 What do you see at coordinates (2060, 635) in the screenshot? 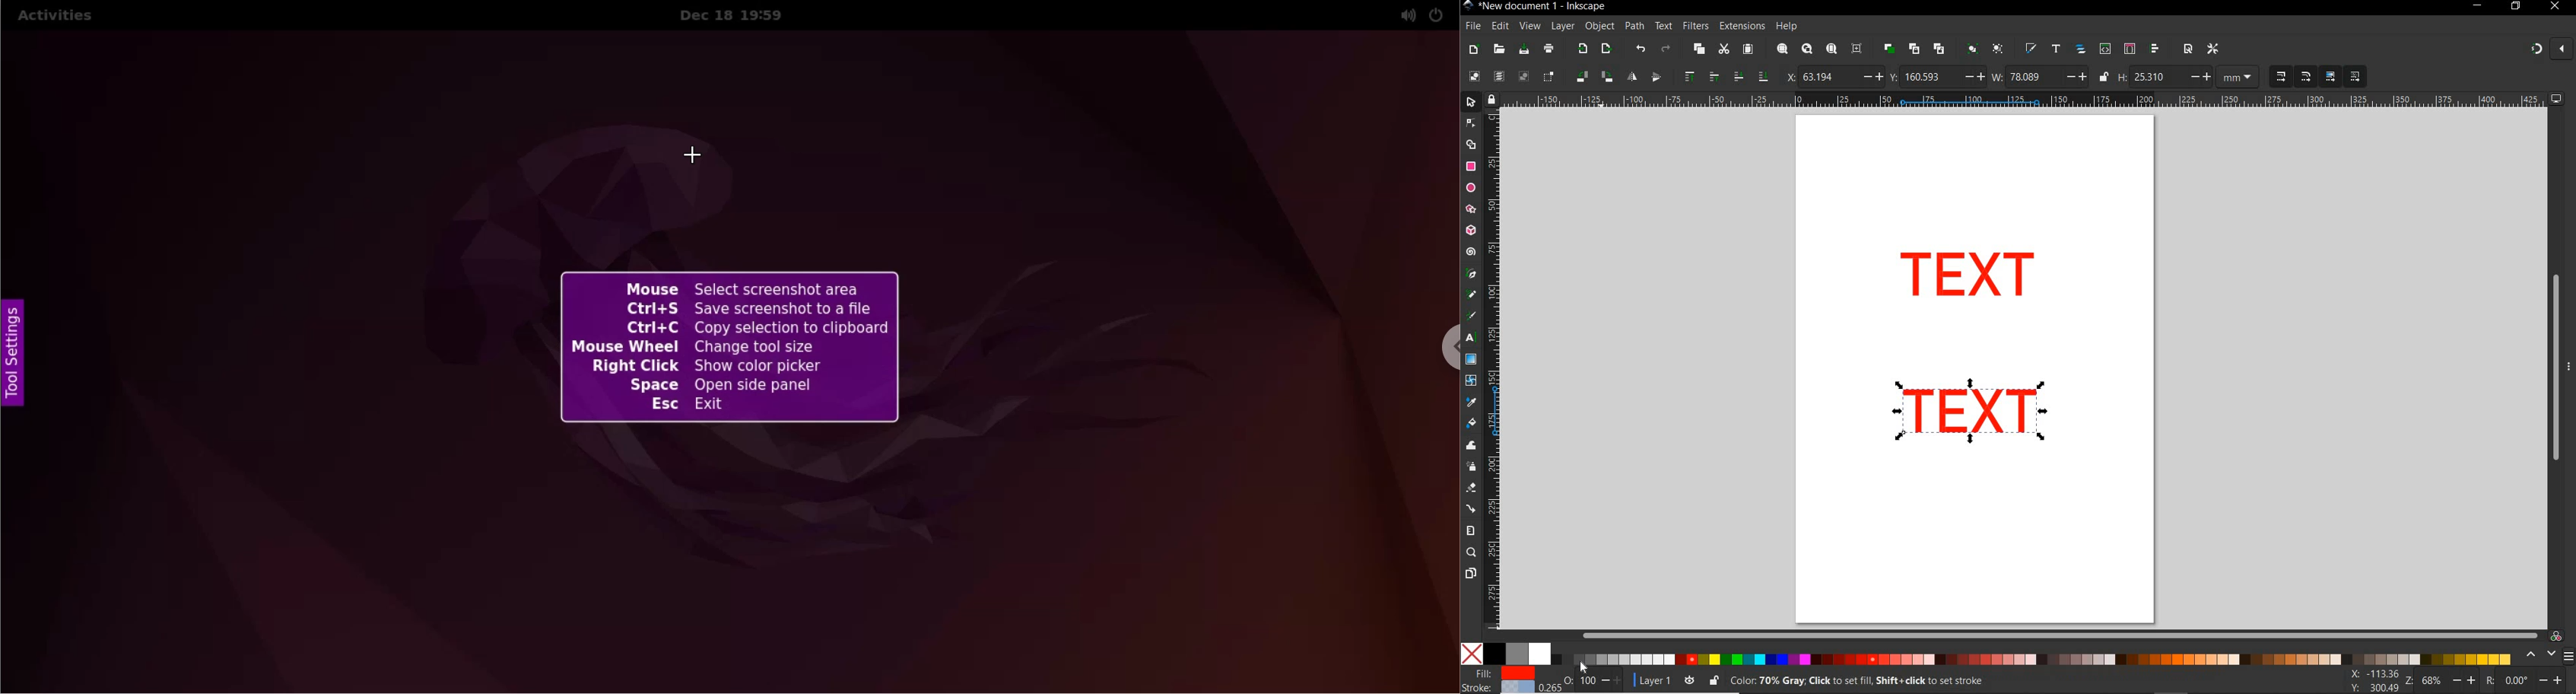
I see `scrollbar` at bounding box center [2060, 635].